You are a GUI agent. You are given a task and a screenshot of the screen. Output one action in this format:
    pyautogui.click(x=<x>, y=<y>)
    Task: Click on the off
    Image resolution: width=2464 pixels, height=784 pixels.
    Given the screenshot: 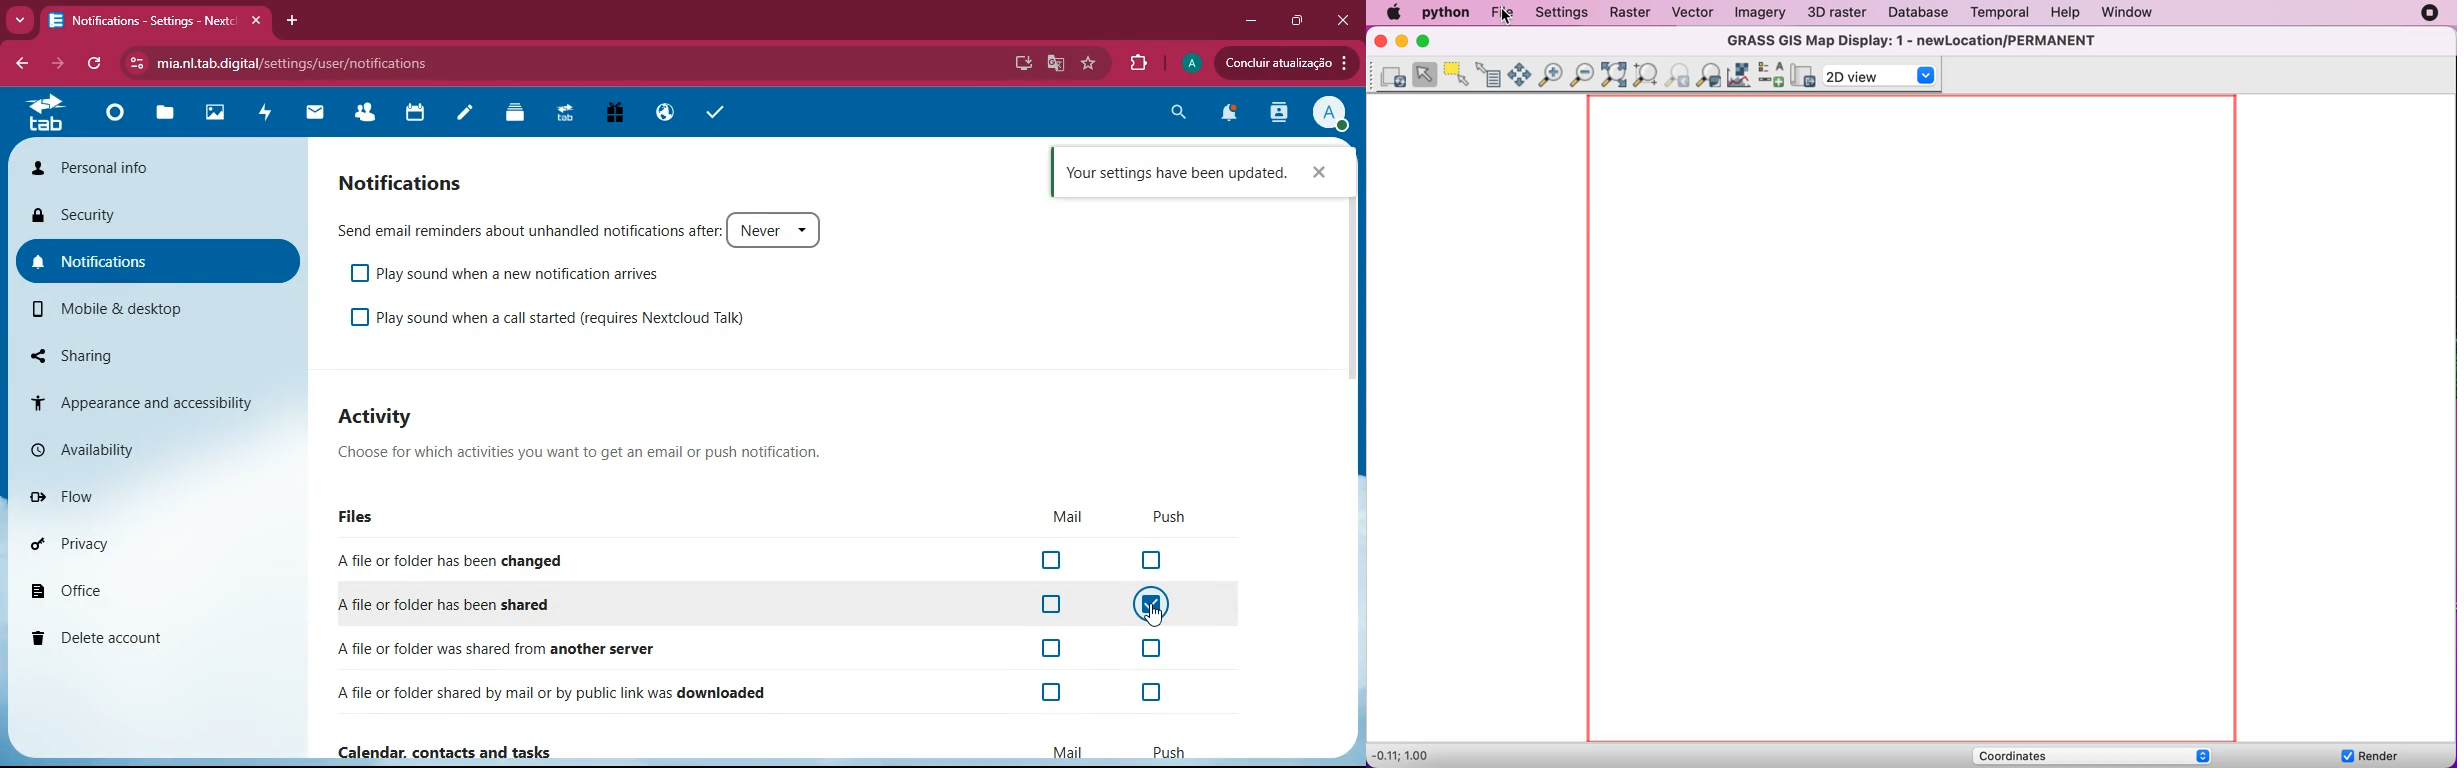 What is the action you would take?
    pyautogui.click(x=1048, y=648)
    